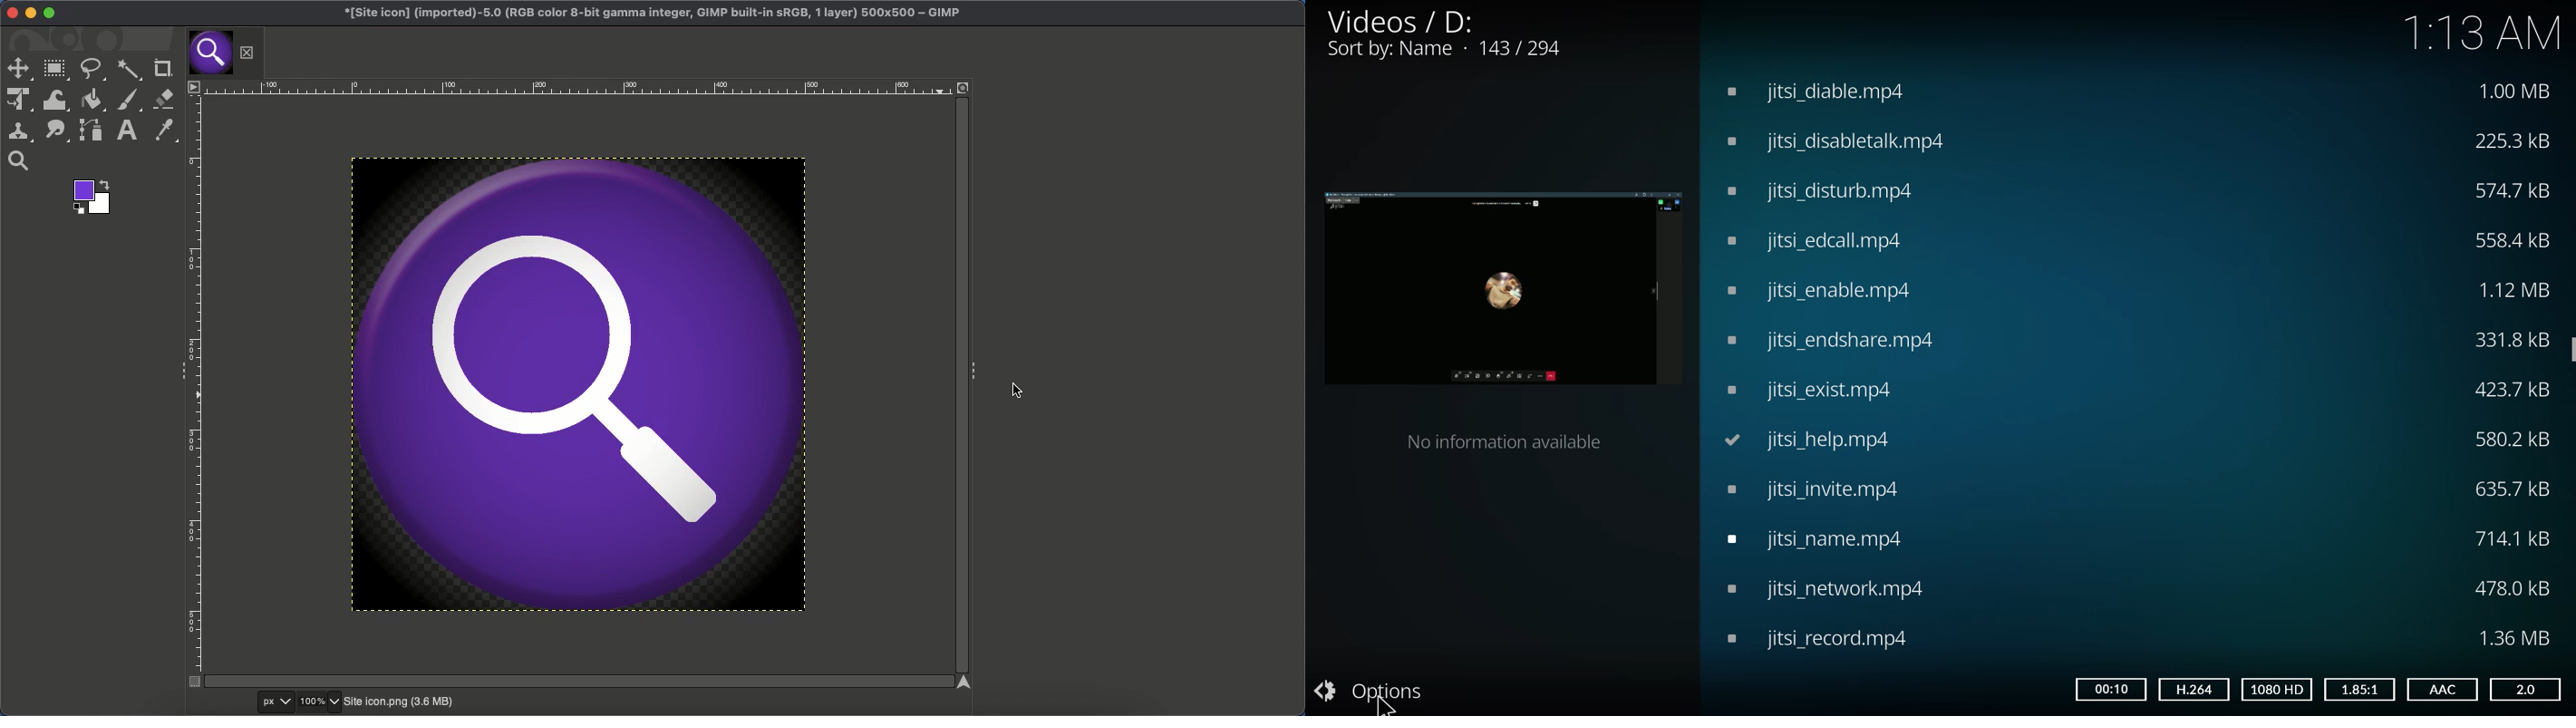 The height and width of the screenshot is (728, 2576). What do you see at coordinates (2517, 487) in the screenshot?
I see `size` at bounding box center [2517, 487].